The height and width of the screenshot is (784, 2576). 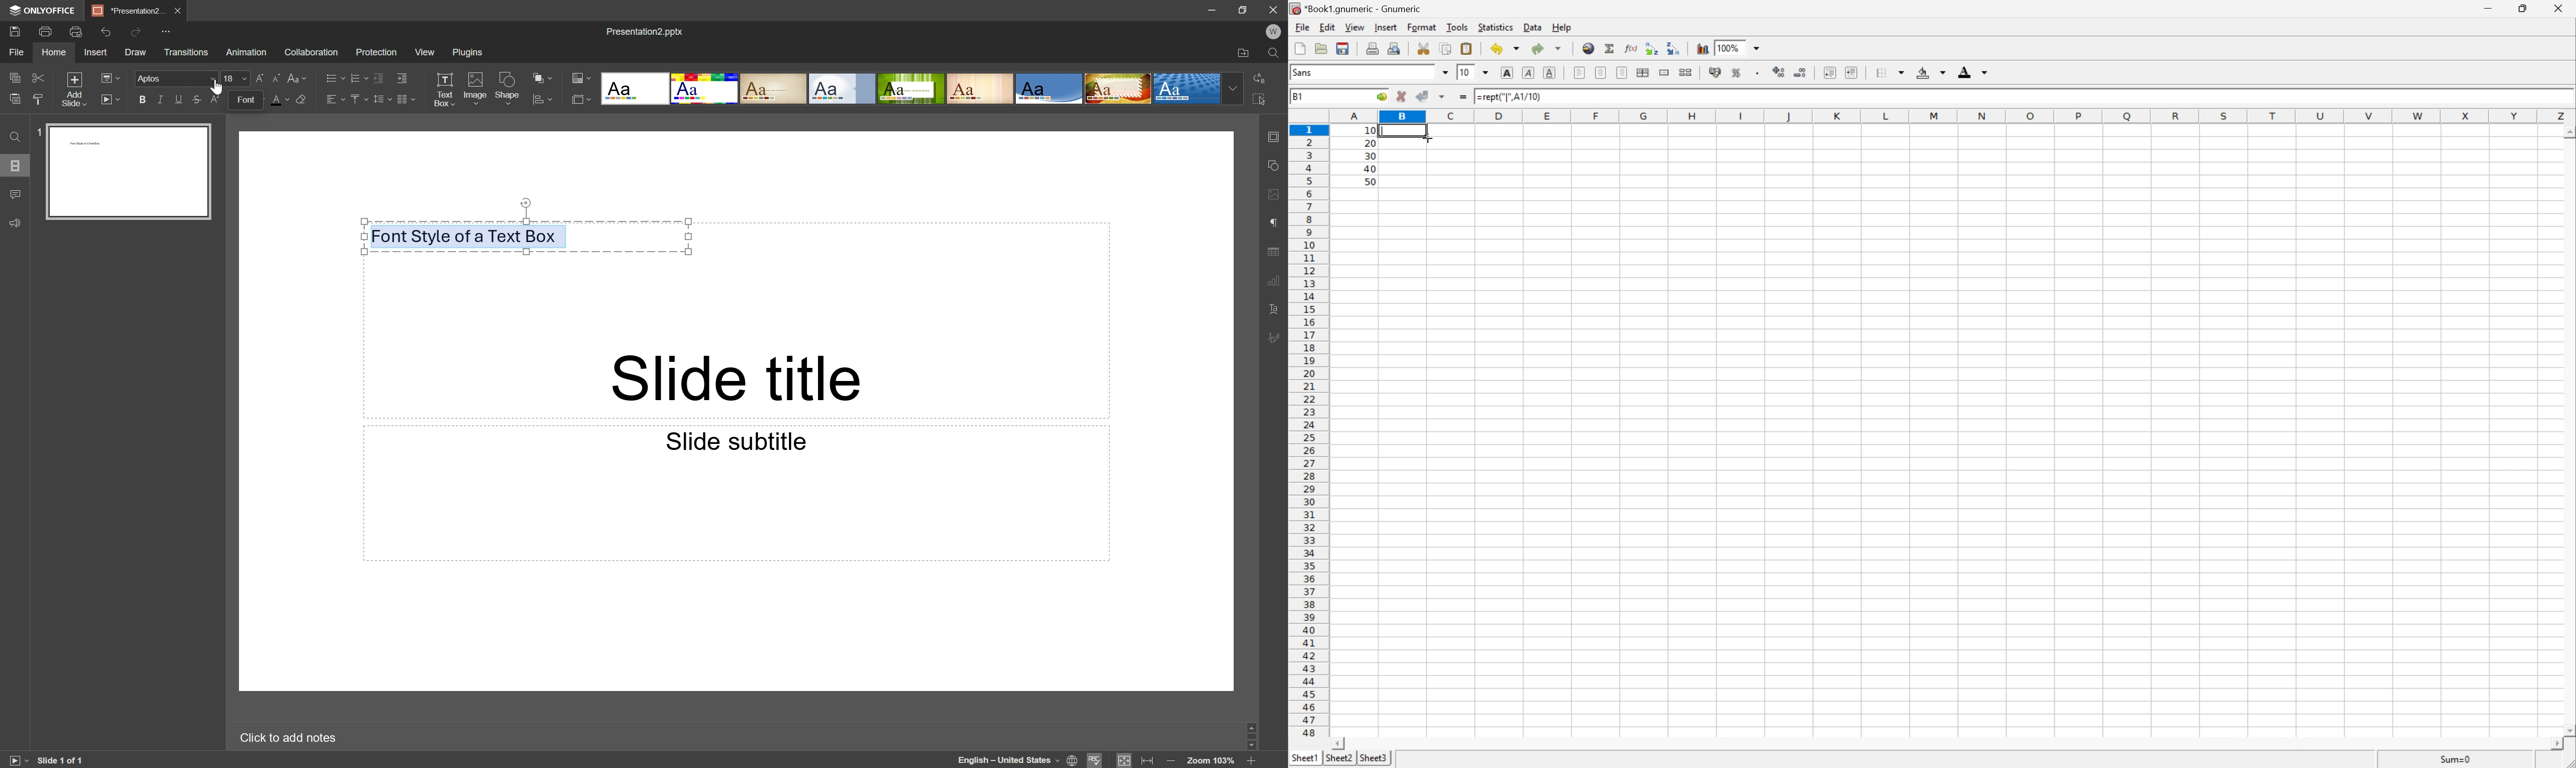 What do you see at coordinates (160, 100) in the screenshot?
I see `Italic` at bounding box center [160, 100].